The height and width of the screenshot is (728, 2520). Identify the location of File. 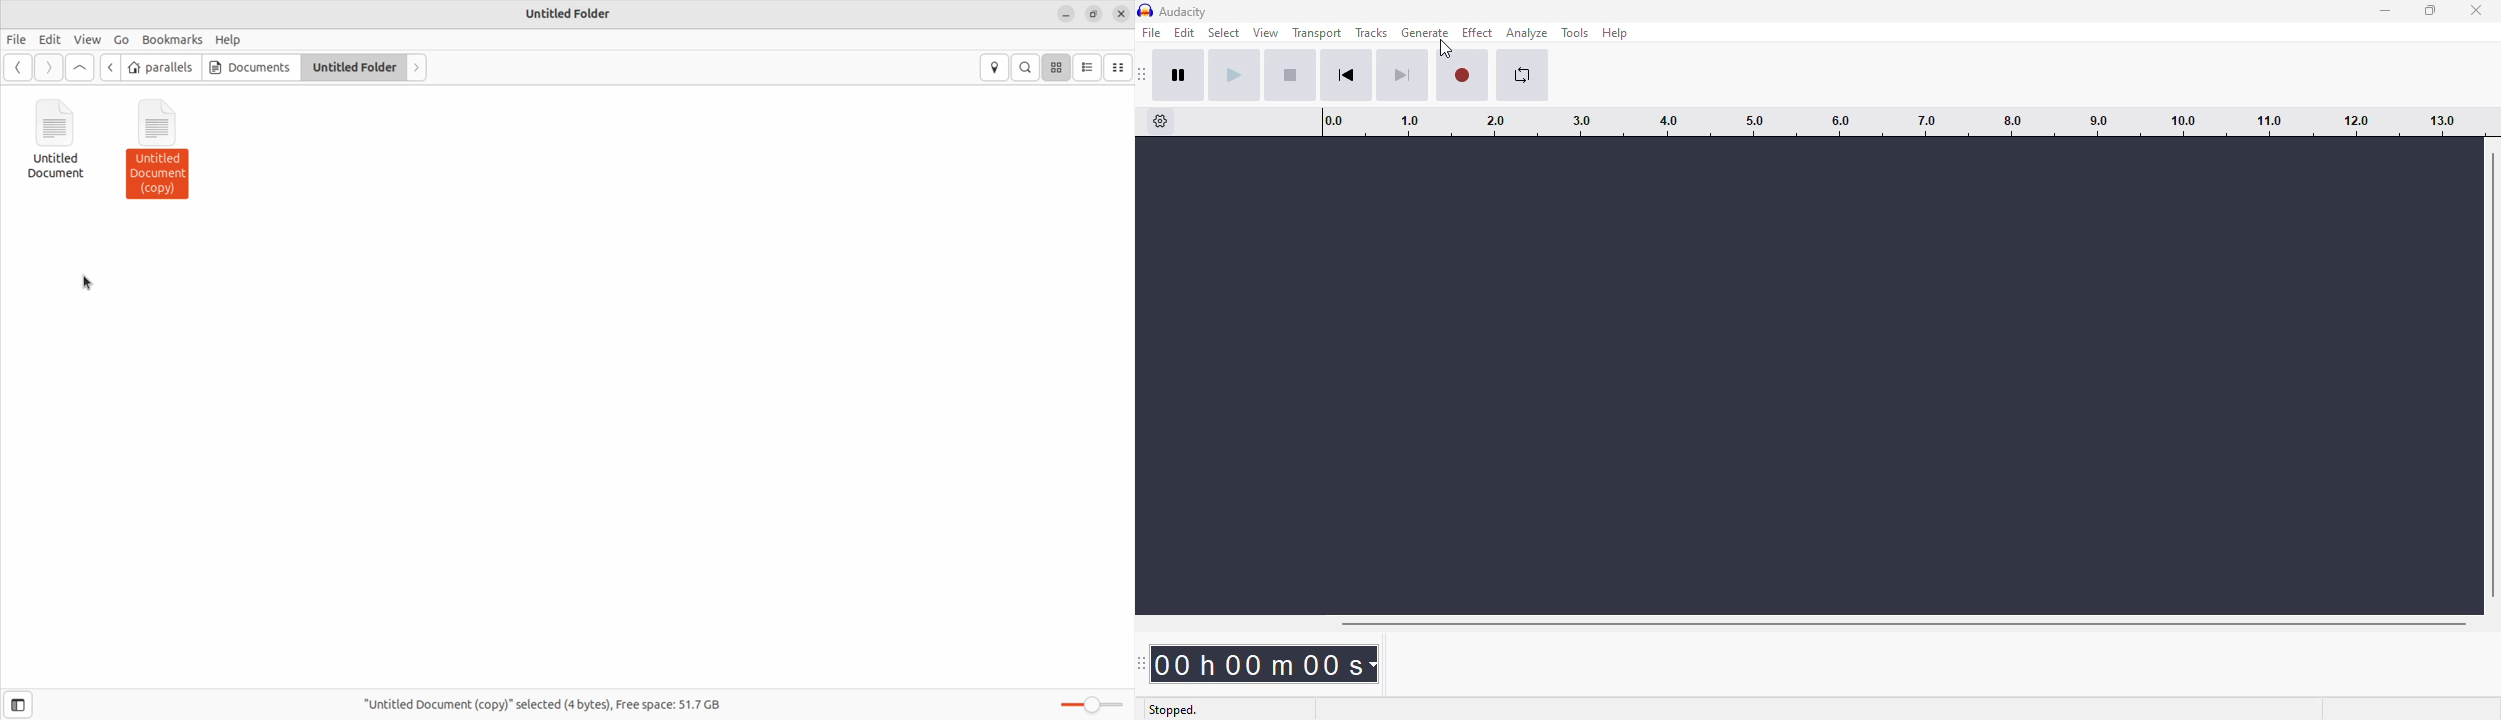
(15, 39).